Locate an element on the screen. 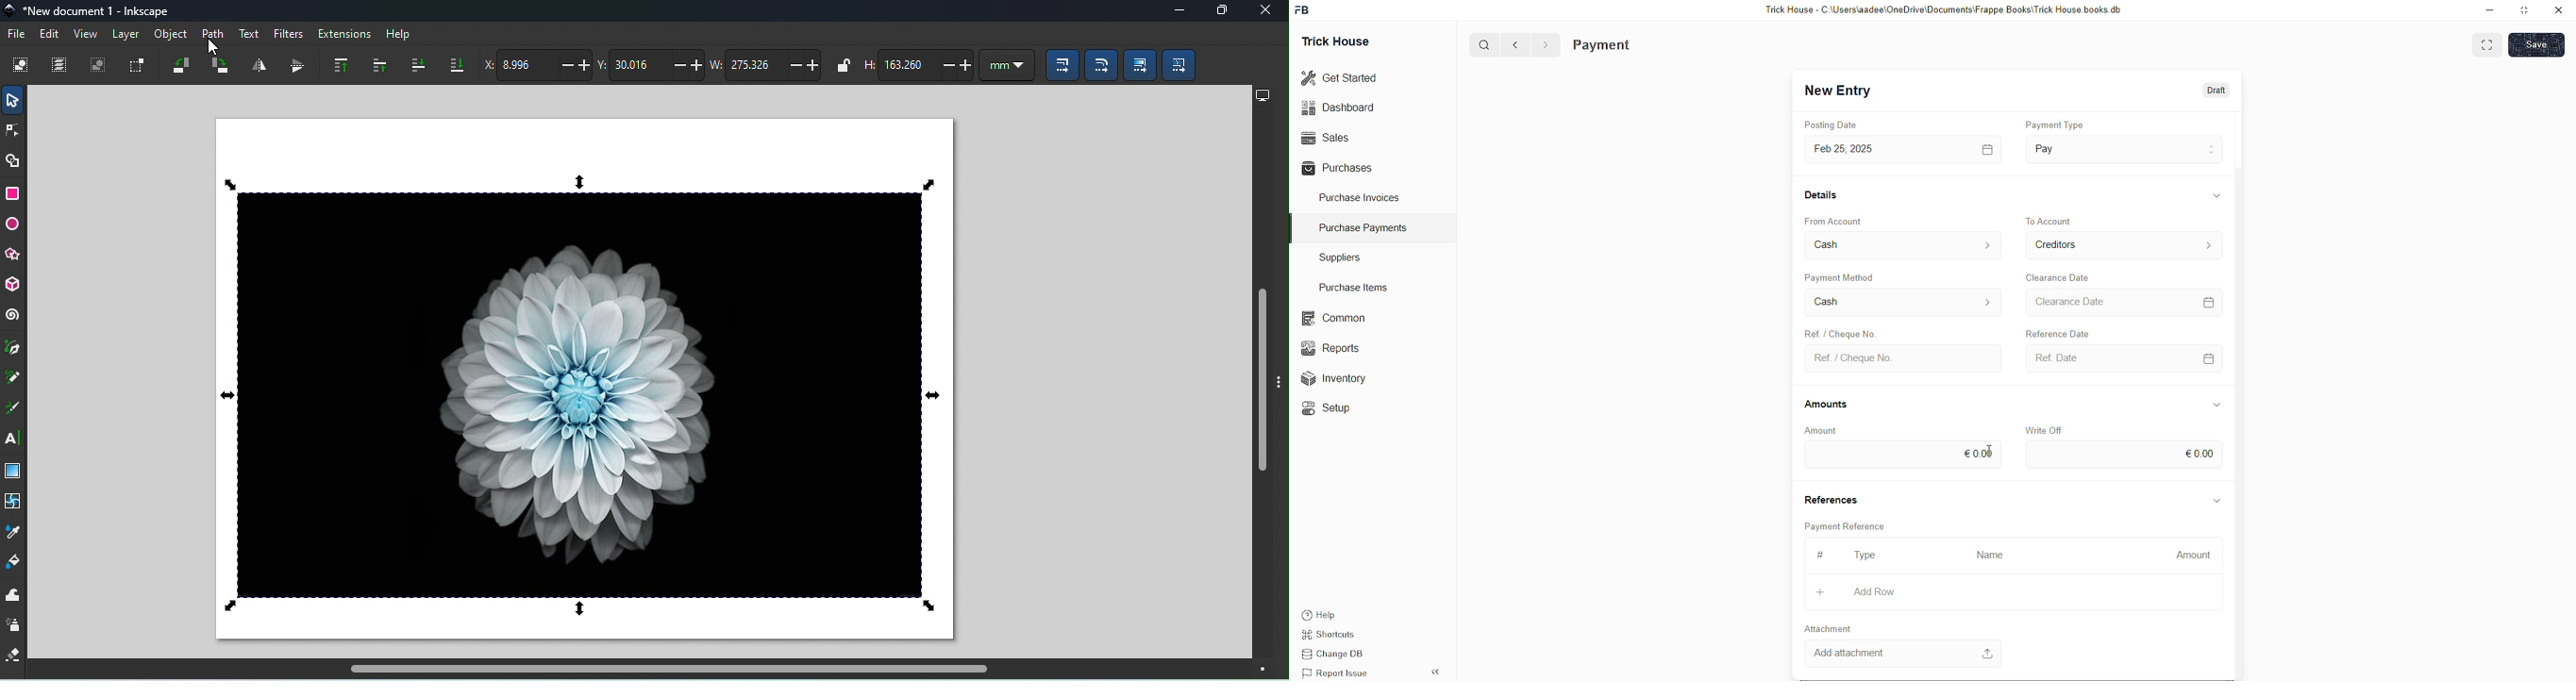 This screenshot has width=2576, height=700. Dashboard is located at coordinates (1341, 107).